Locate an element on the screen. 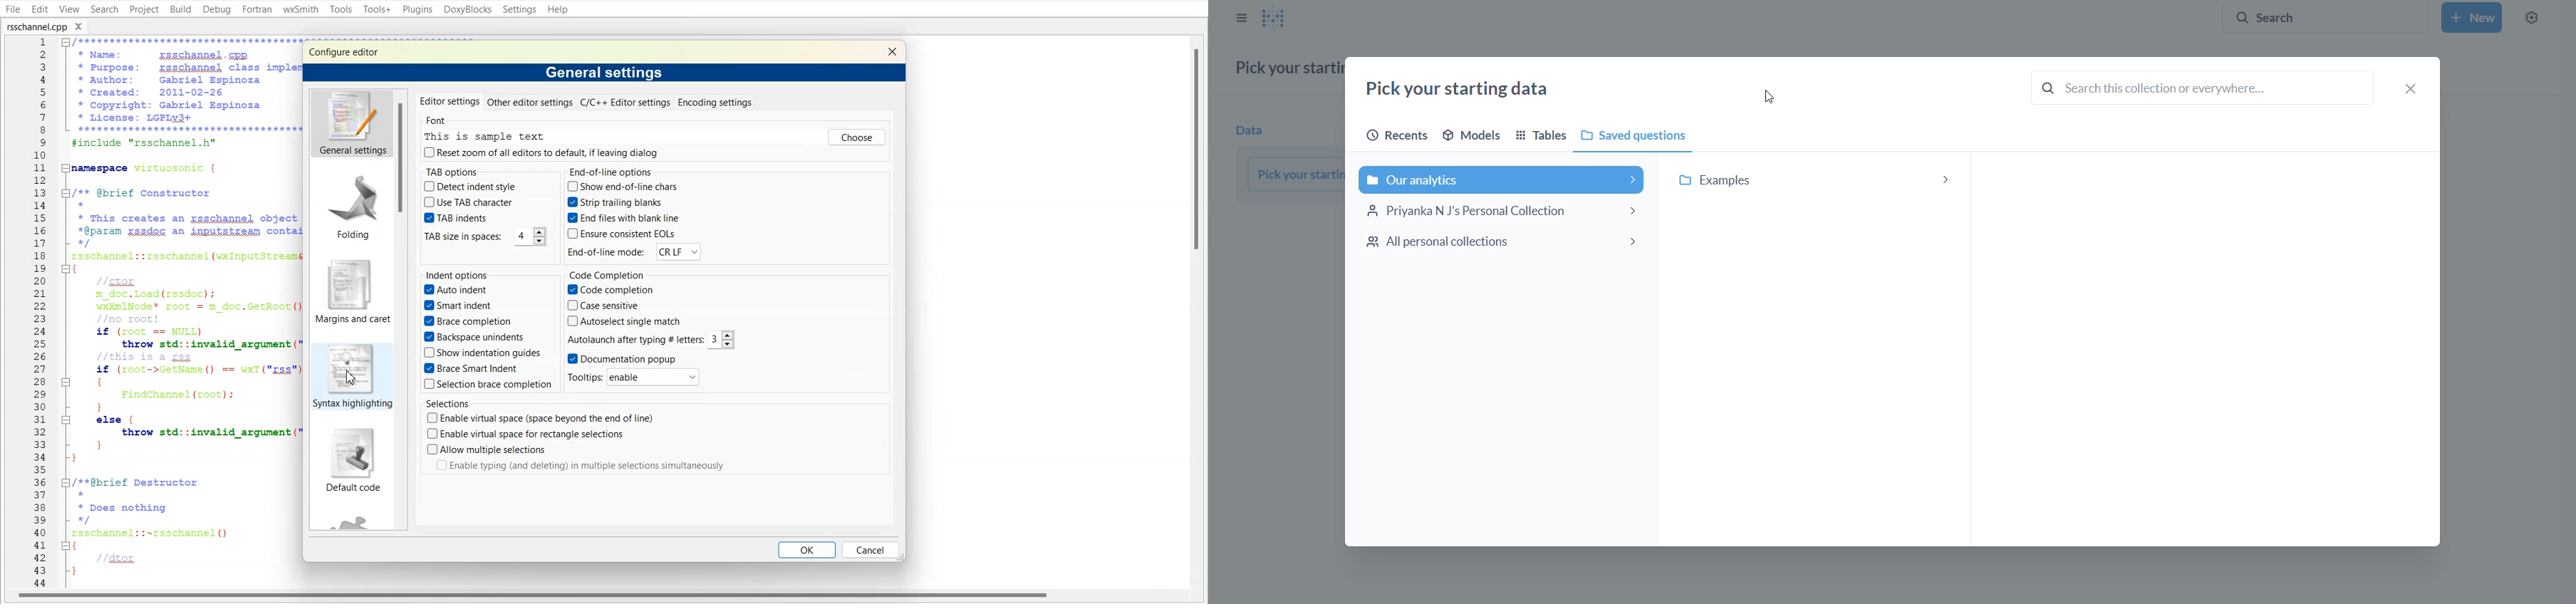 This screenshot has height=616, width=2576. View is located at coordinates (69, 9).